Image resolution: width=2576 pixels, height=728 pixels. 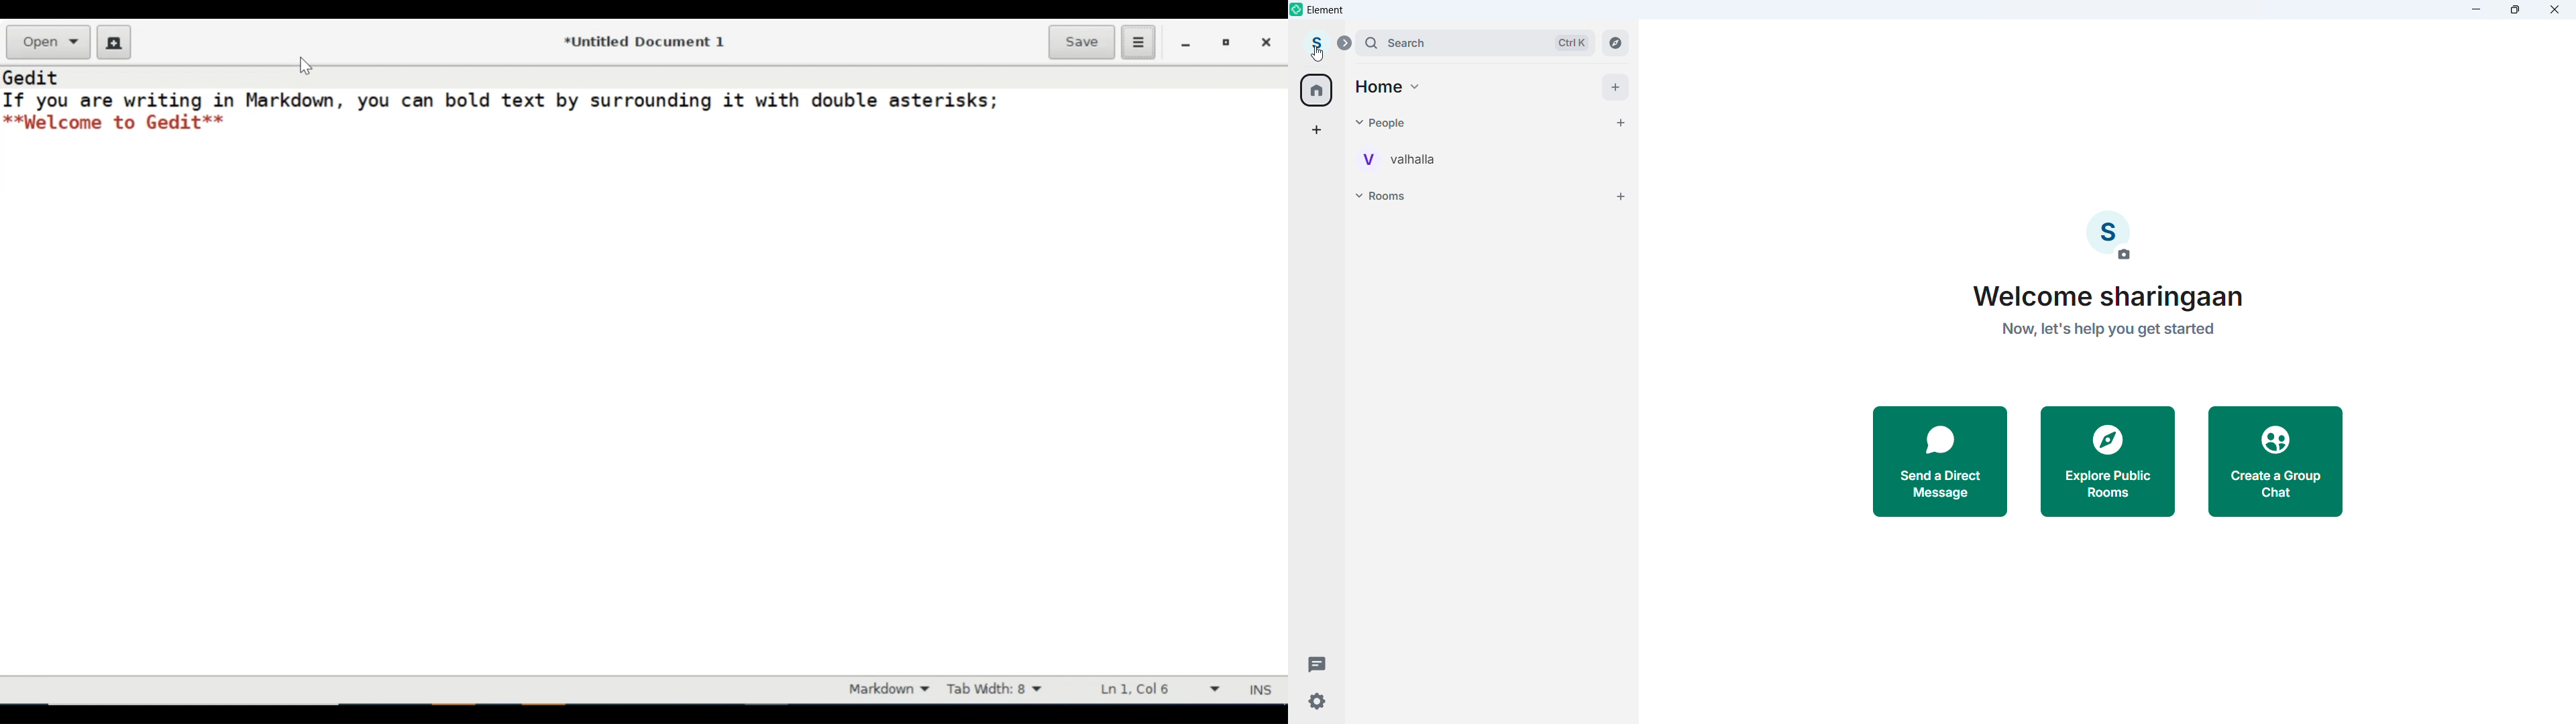 I want to click on Tab Width, so click(x=1005, y=689).